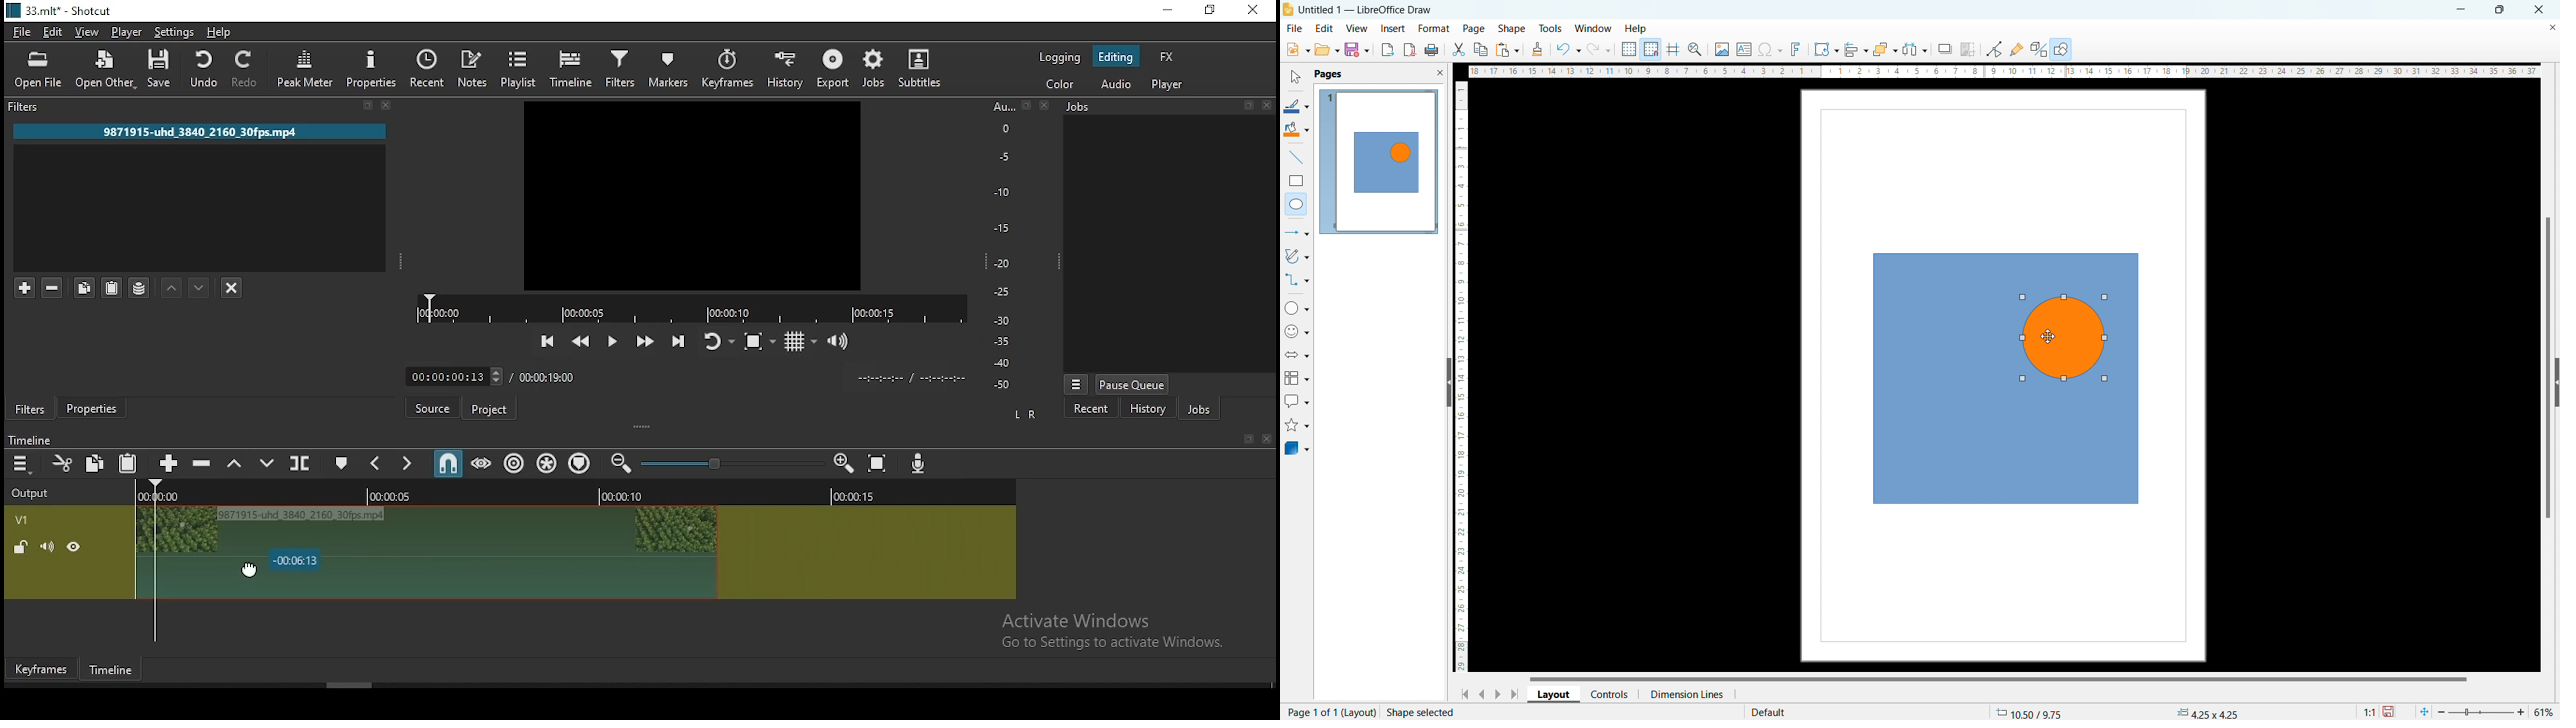 The width and height of the screenshot is (2576, 728). What do you see at coordinates (1567, 49) in the screenshot?
I see `undo` at bounding box center [1567, 49].